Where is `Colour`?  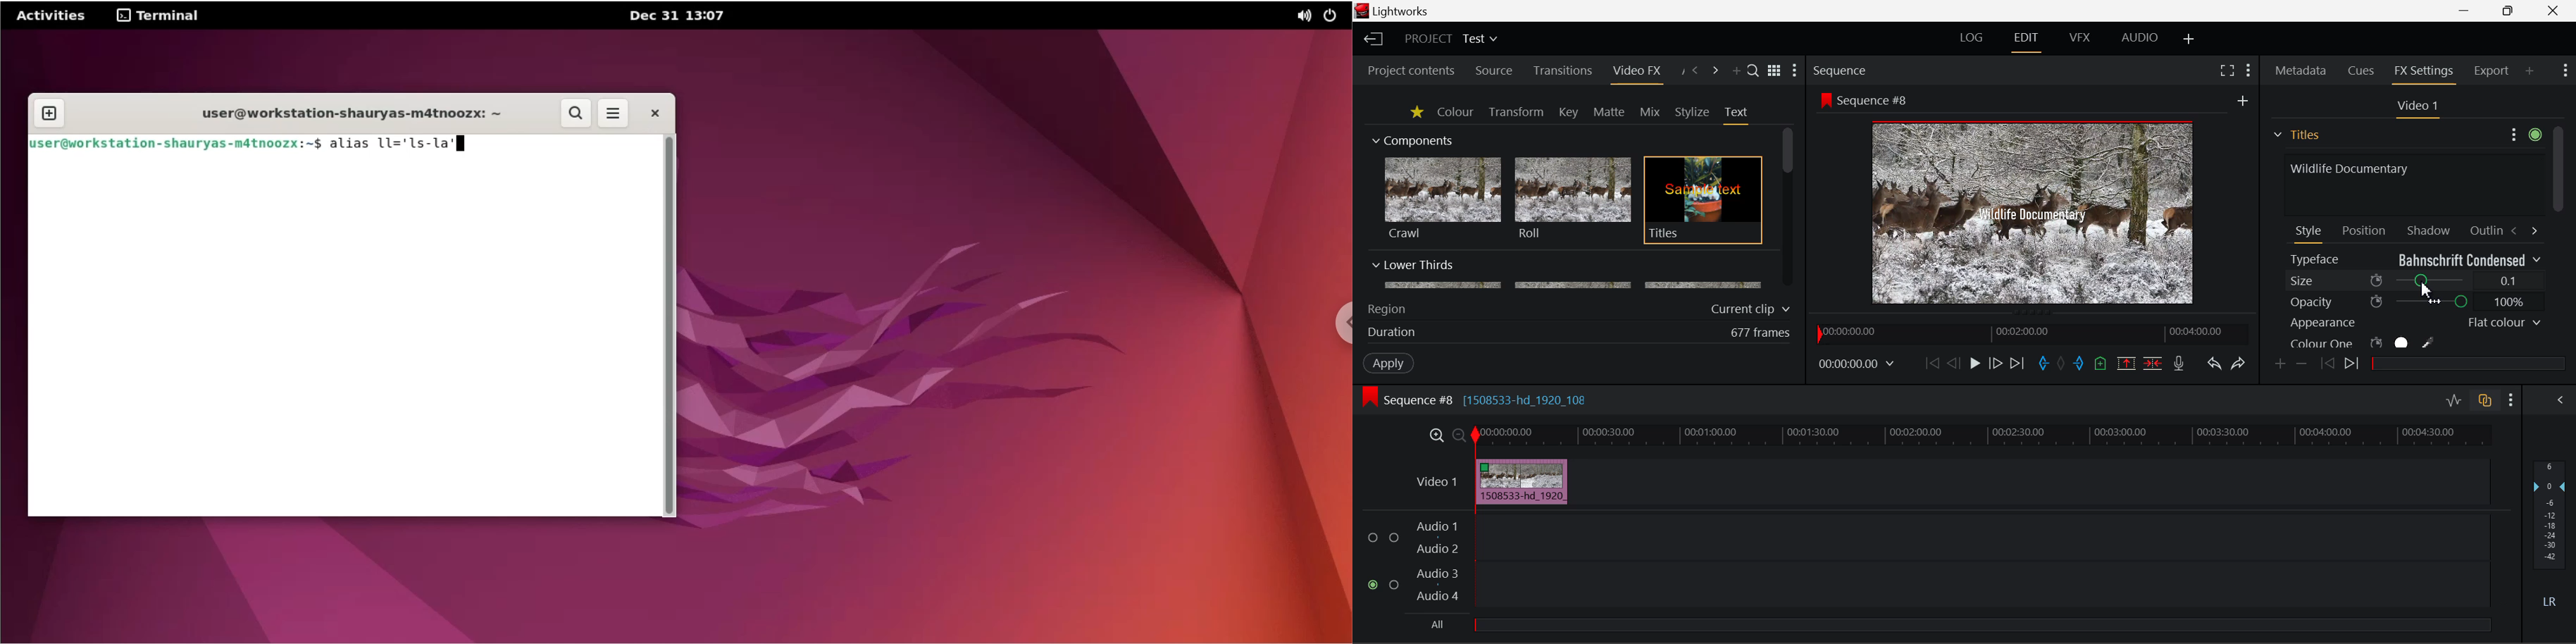
Colour is located at coordinates (1455, 111).